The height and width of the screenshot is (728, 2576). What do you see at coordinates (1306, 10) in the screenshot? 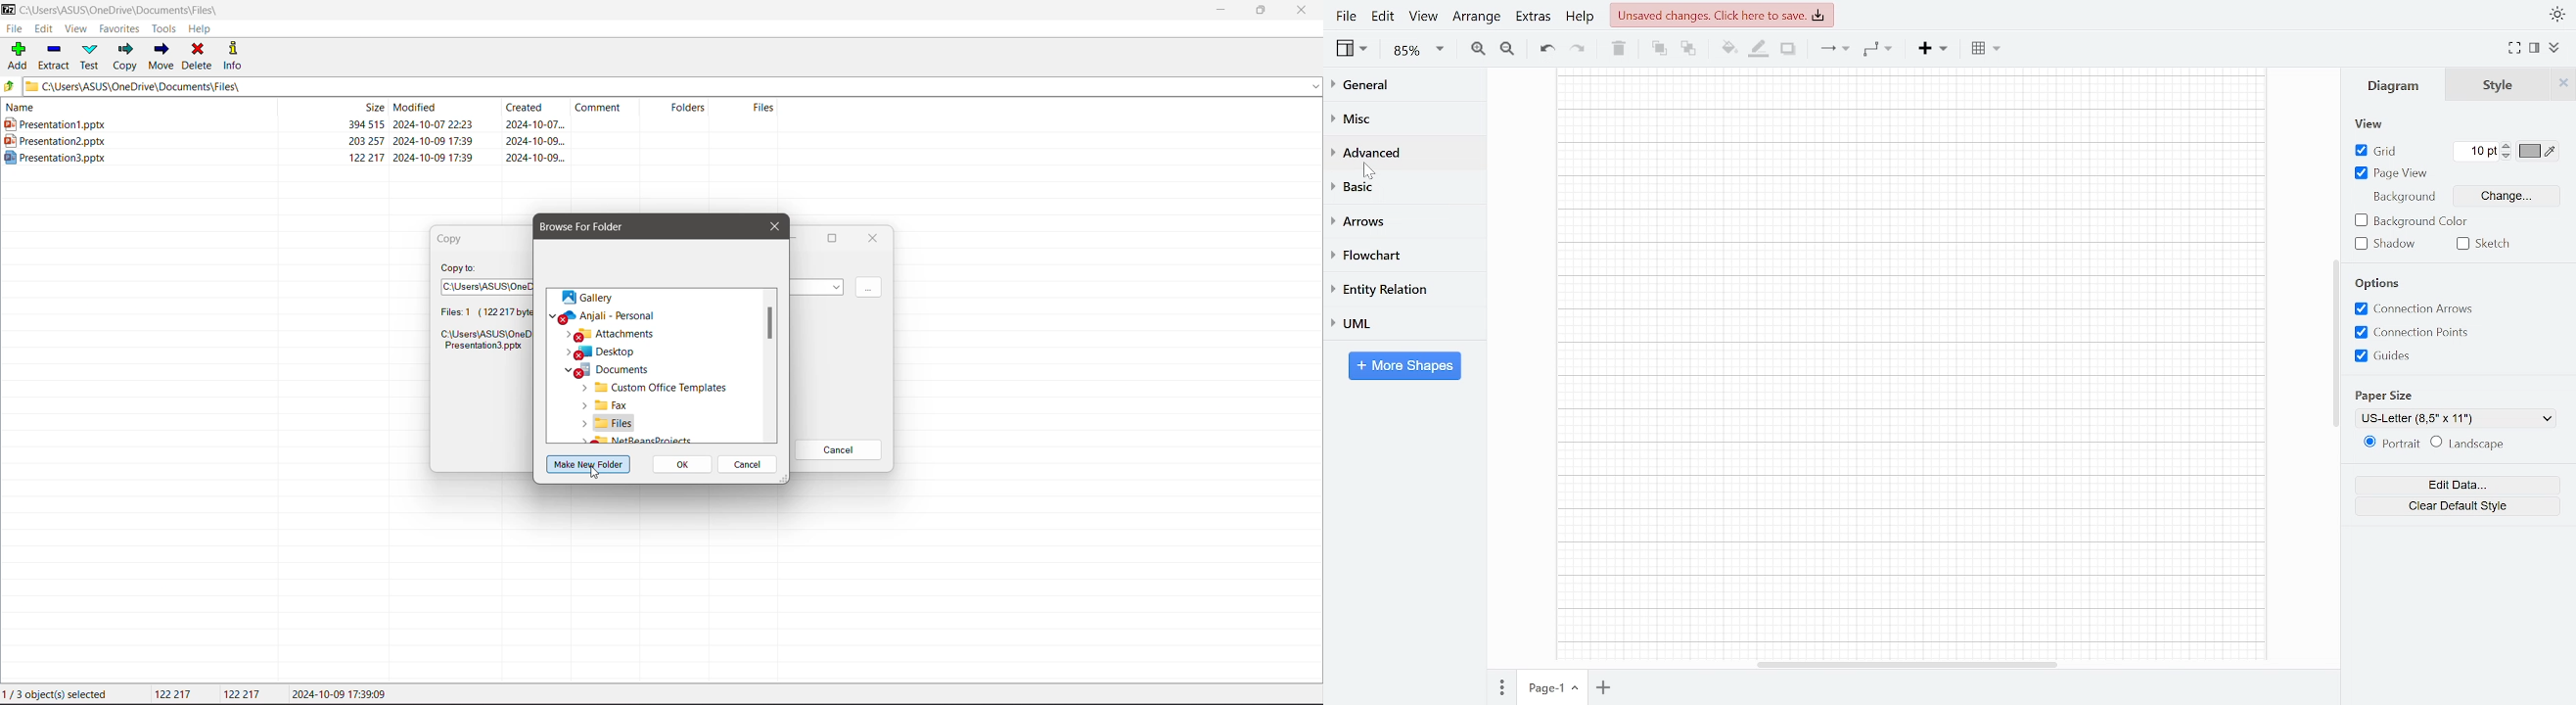
I see `Close` at bounding box center [1306, 10].